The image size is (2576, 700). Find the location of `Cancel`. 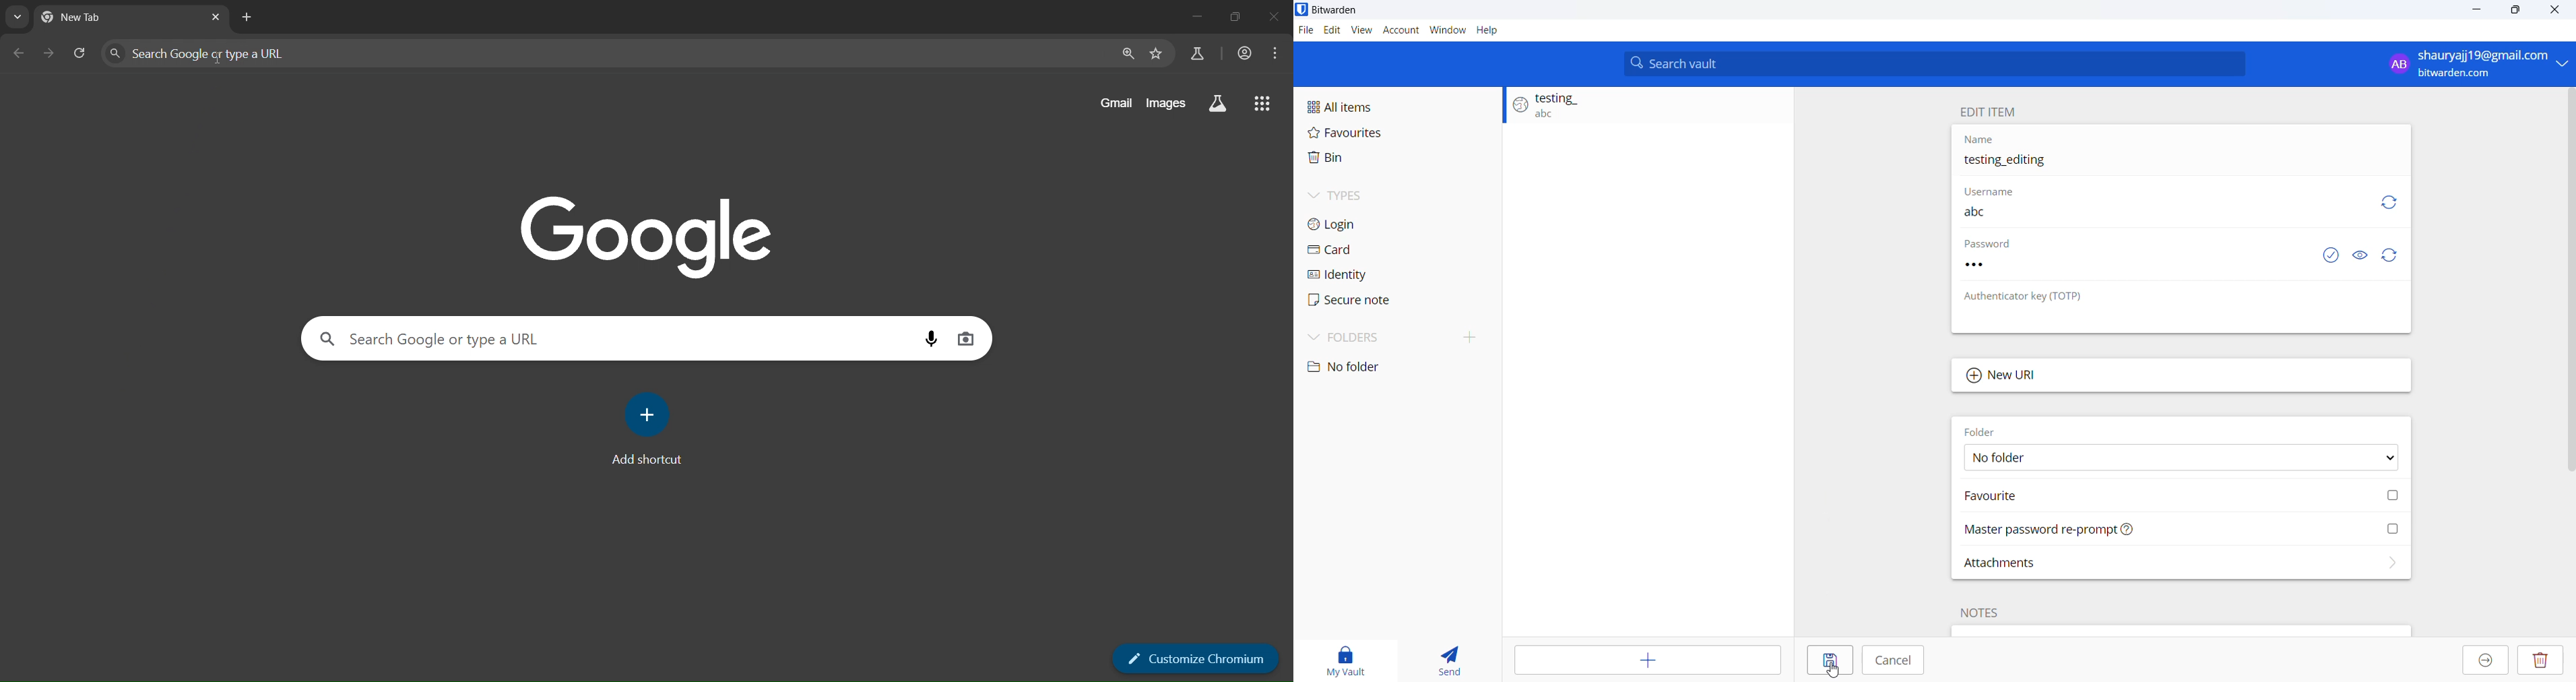

Cancel is located at coordinates (1894, 661).